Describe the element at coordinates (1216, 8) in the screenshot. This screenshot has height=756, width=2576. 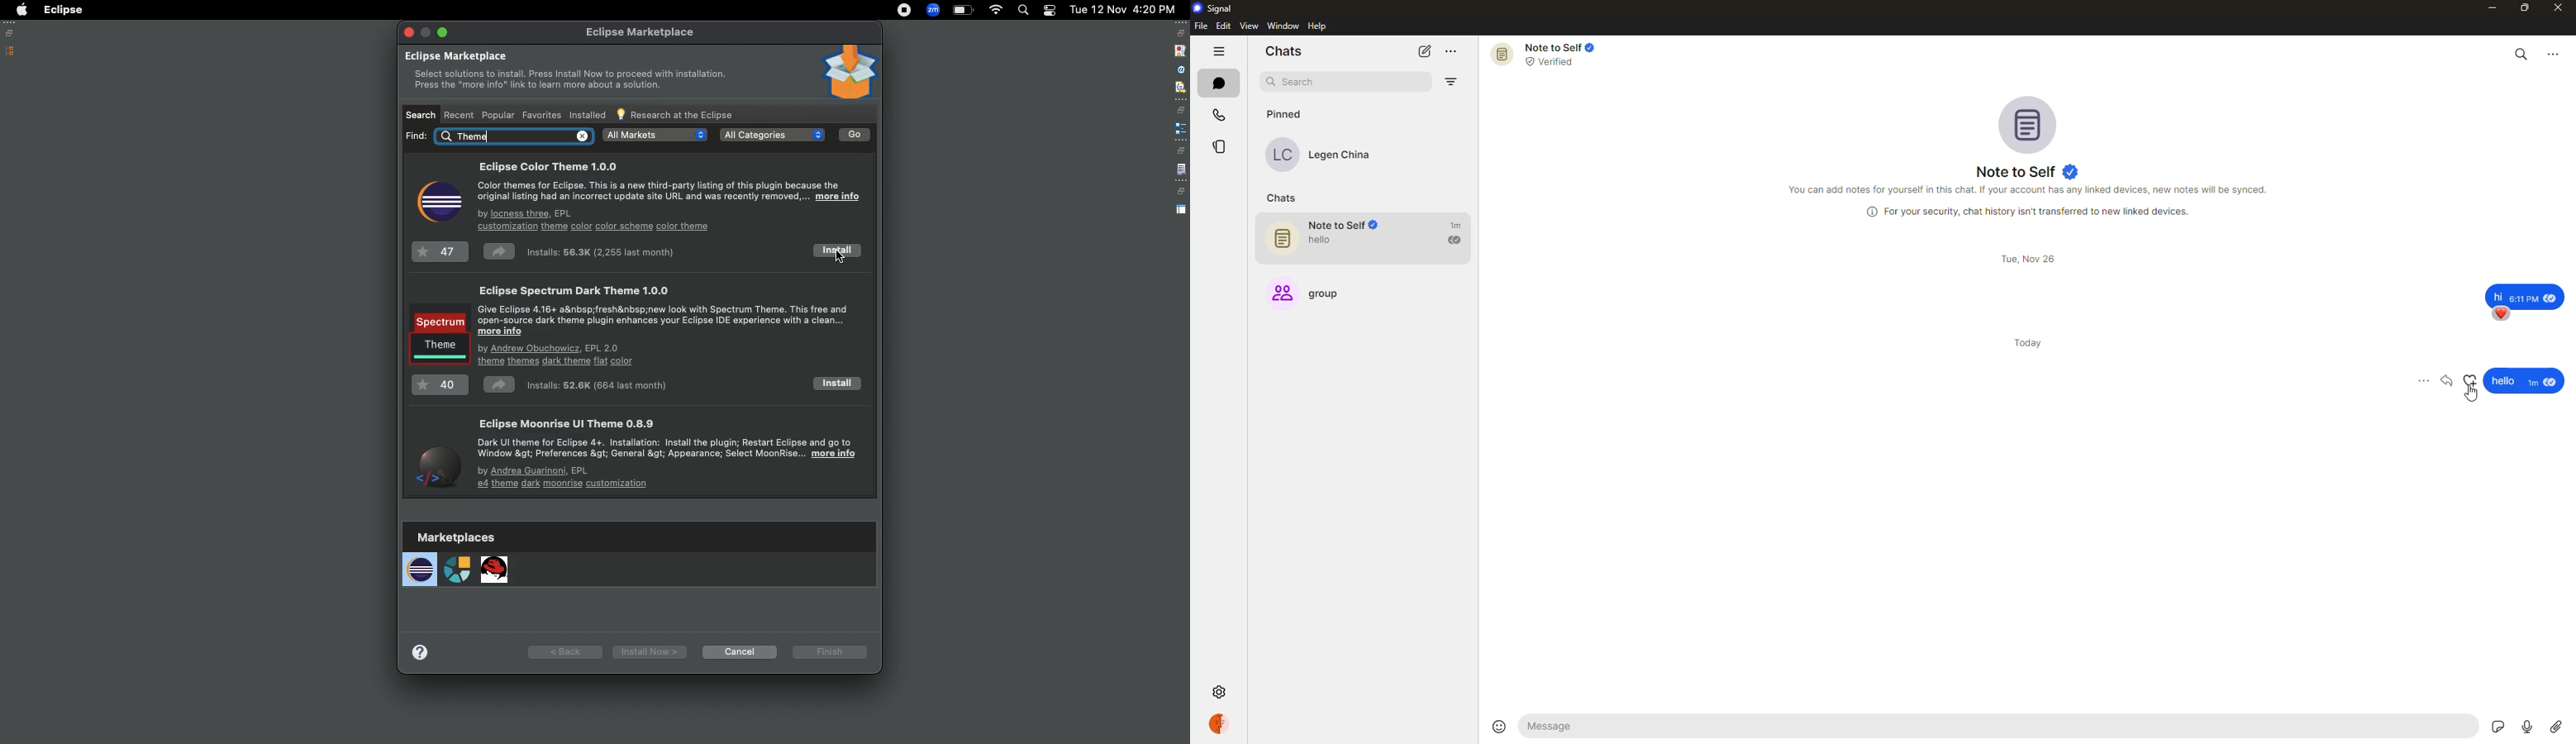
I see `signal` at that location.